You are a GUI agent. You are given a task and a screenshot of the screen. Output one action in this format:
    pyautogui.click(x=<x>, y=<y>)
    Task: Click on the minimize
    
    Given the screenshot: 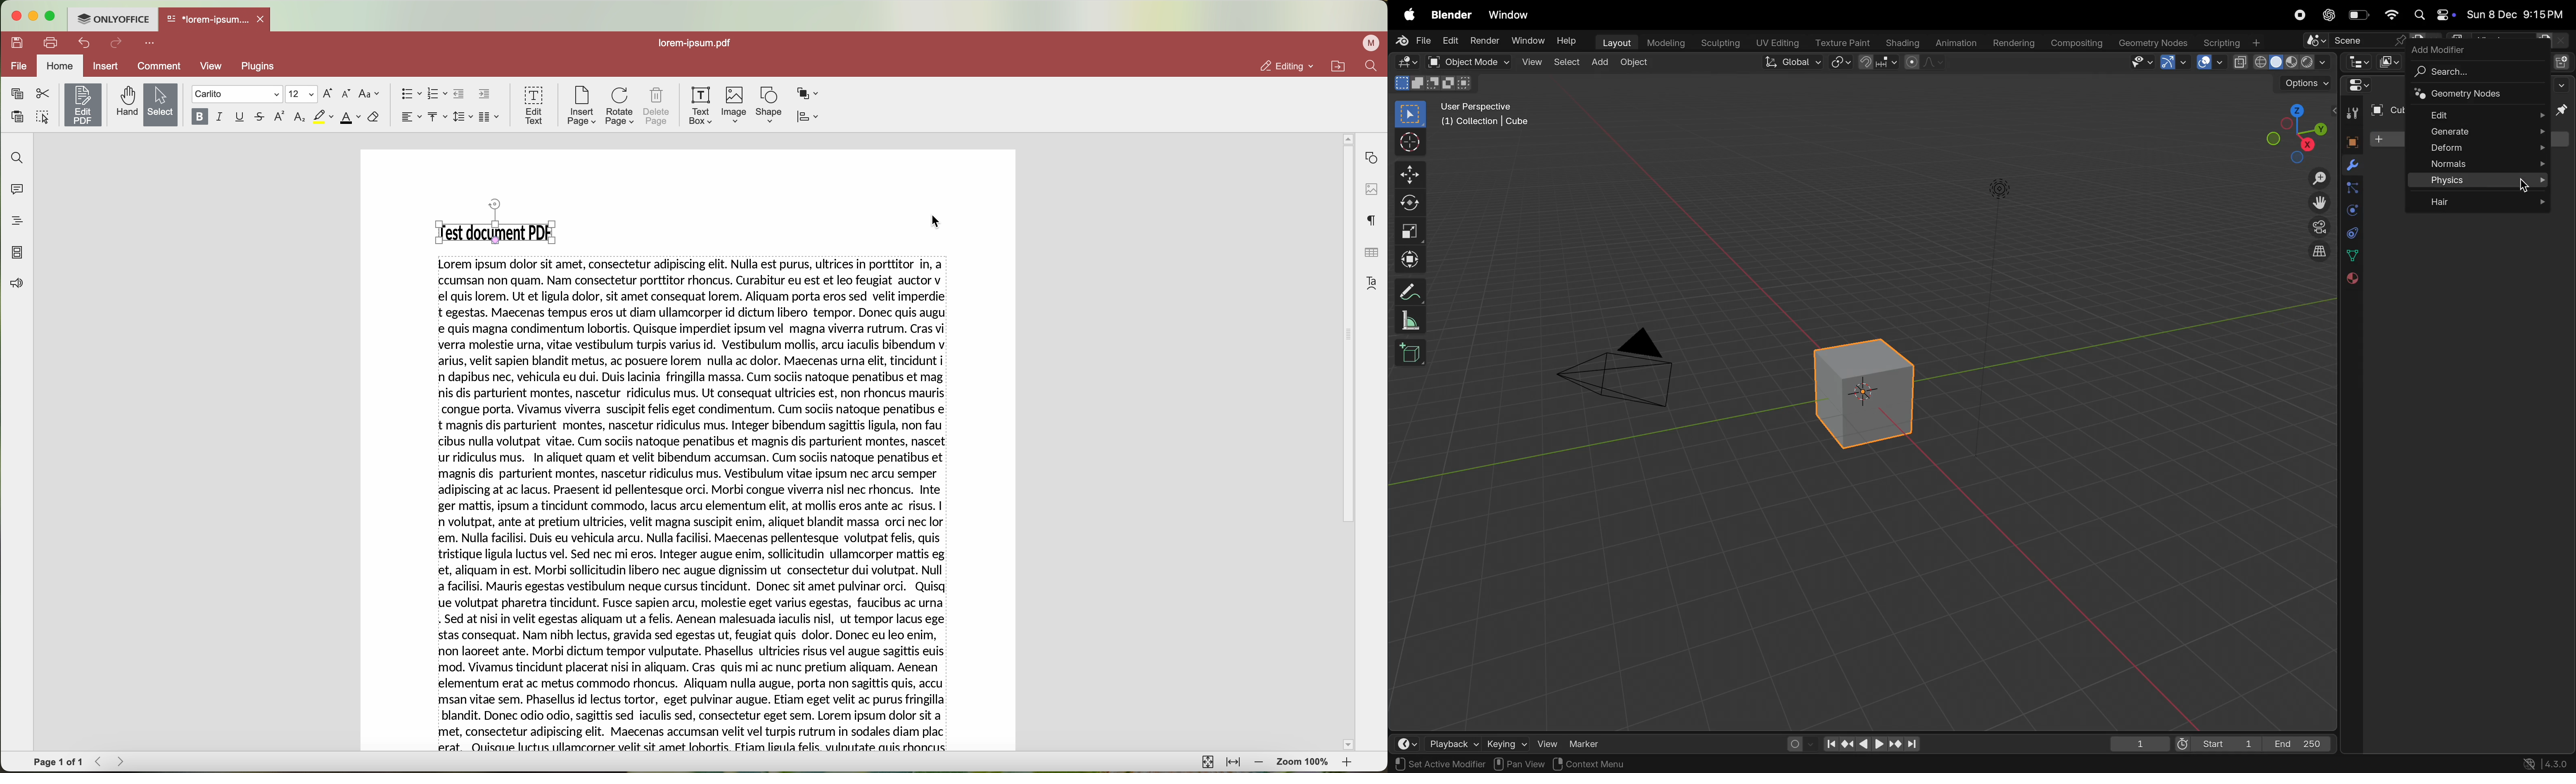 What is the action you would take?
    pyautogui.click(x=36, y=16)
    